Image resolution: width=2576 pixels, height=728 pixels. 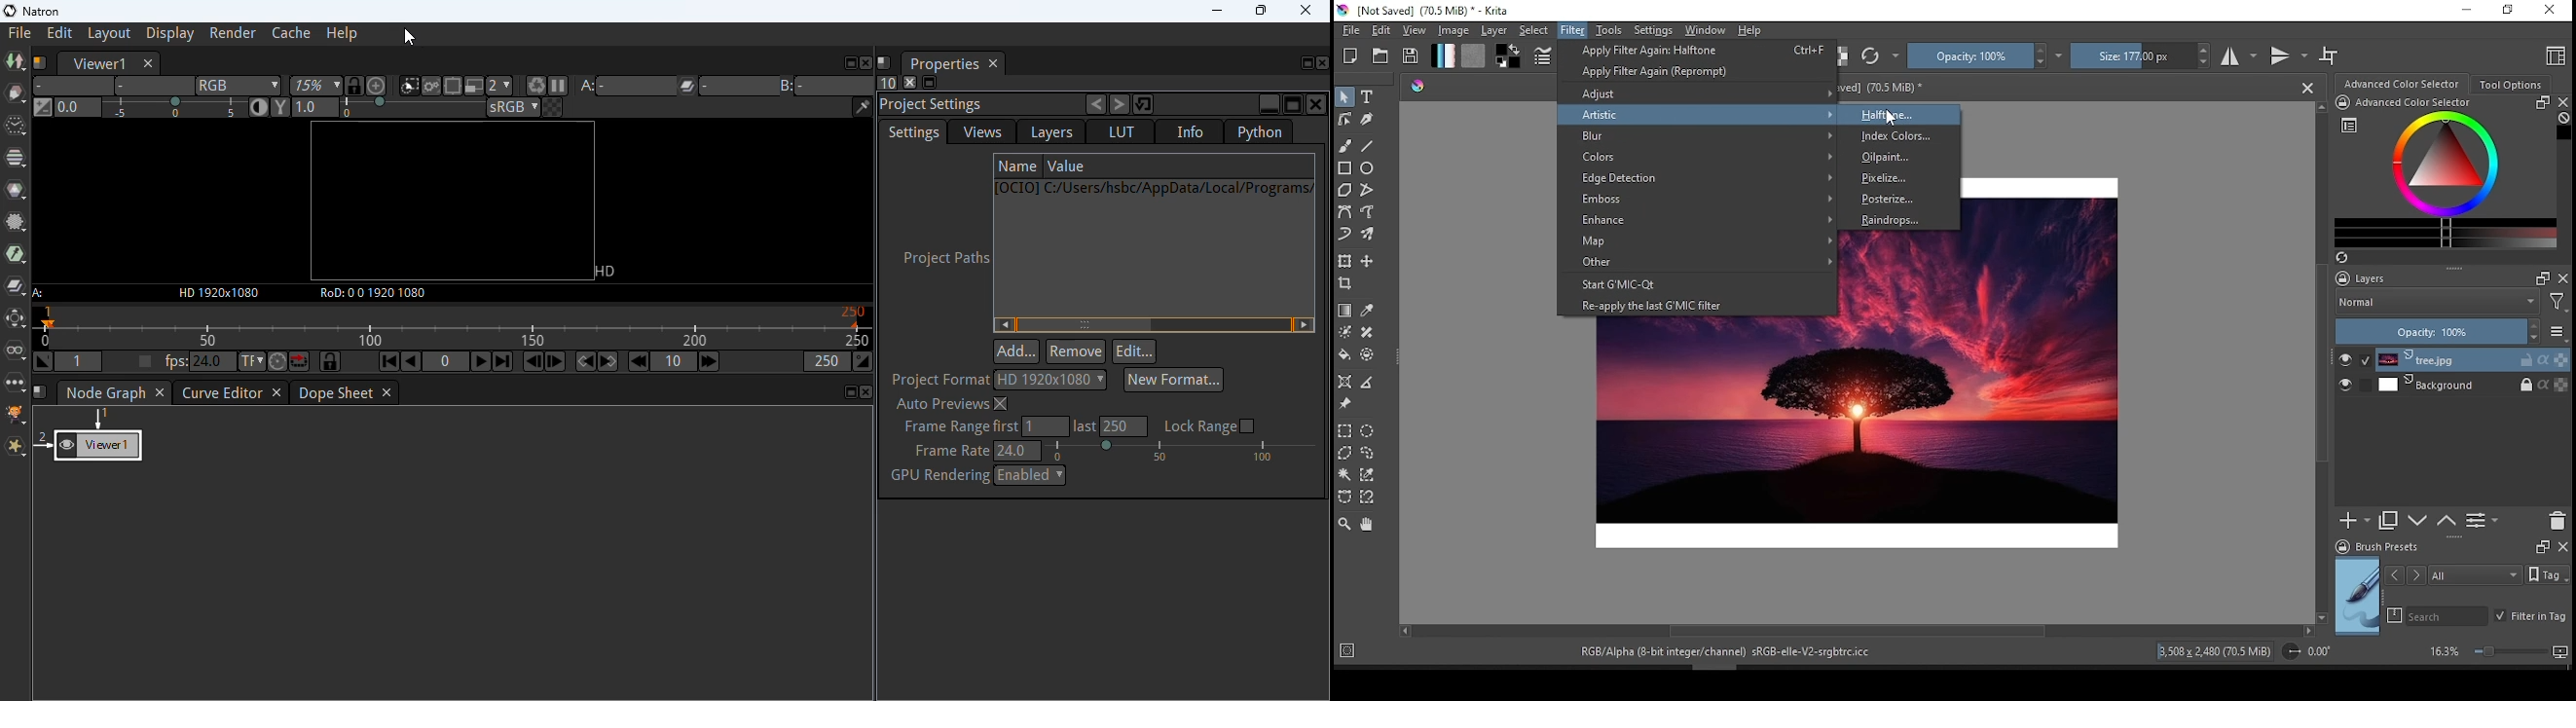 I want to click on zoom, so click(x=2498, y=653).